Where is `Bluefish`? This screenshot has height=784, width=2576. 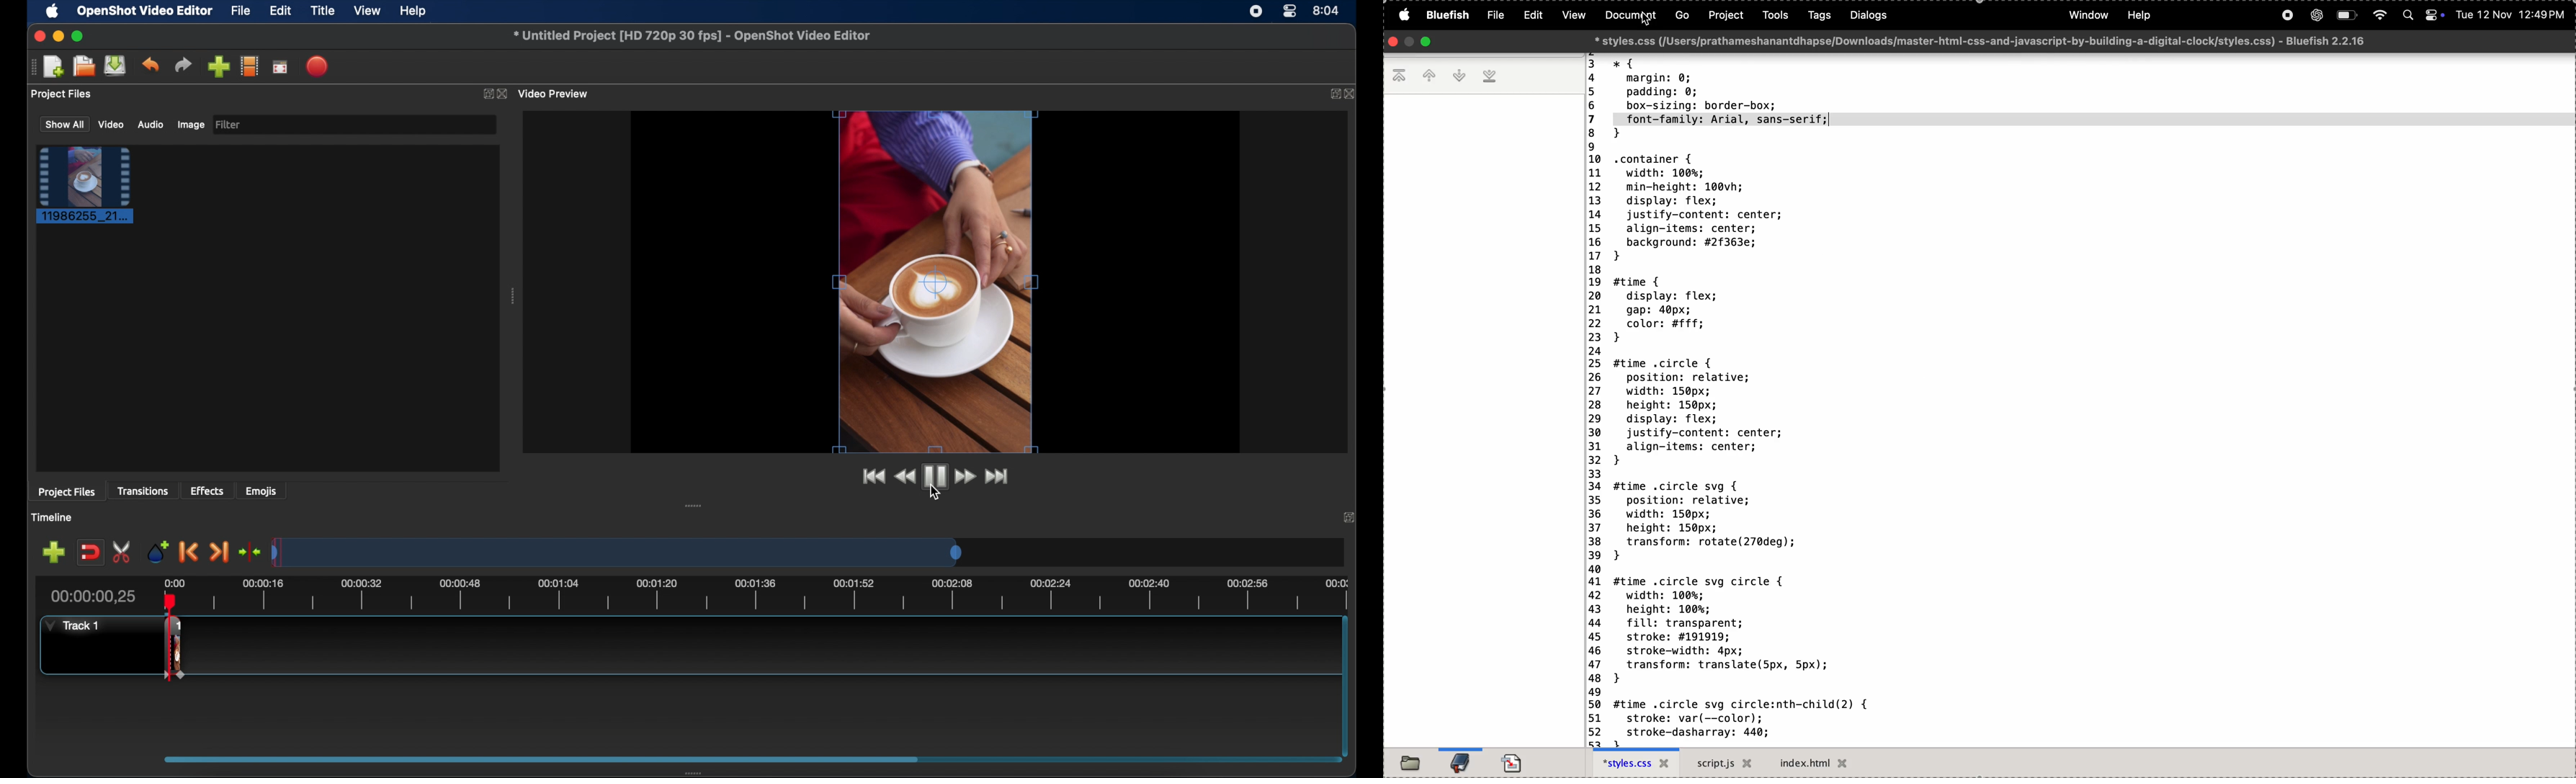
Bluefish is located at coordinates (1446, 15).